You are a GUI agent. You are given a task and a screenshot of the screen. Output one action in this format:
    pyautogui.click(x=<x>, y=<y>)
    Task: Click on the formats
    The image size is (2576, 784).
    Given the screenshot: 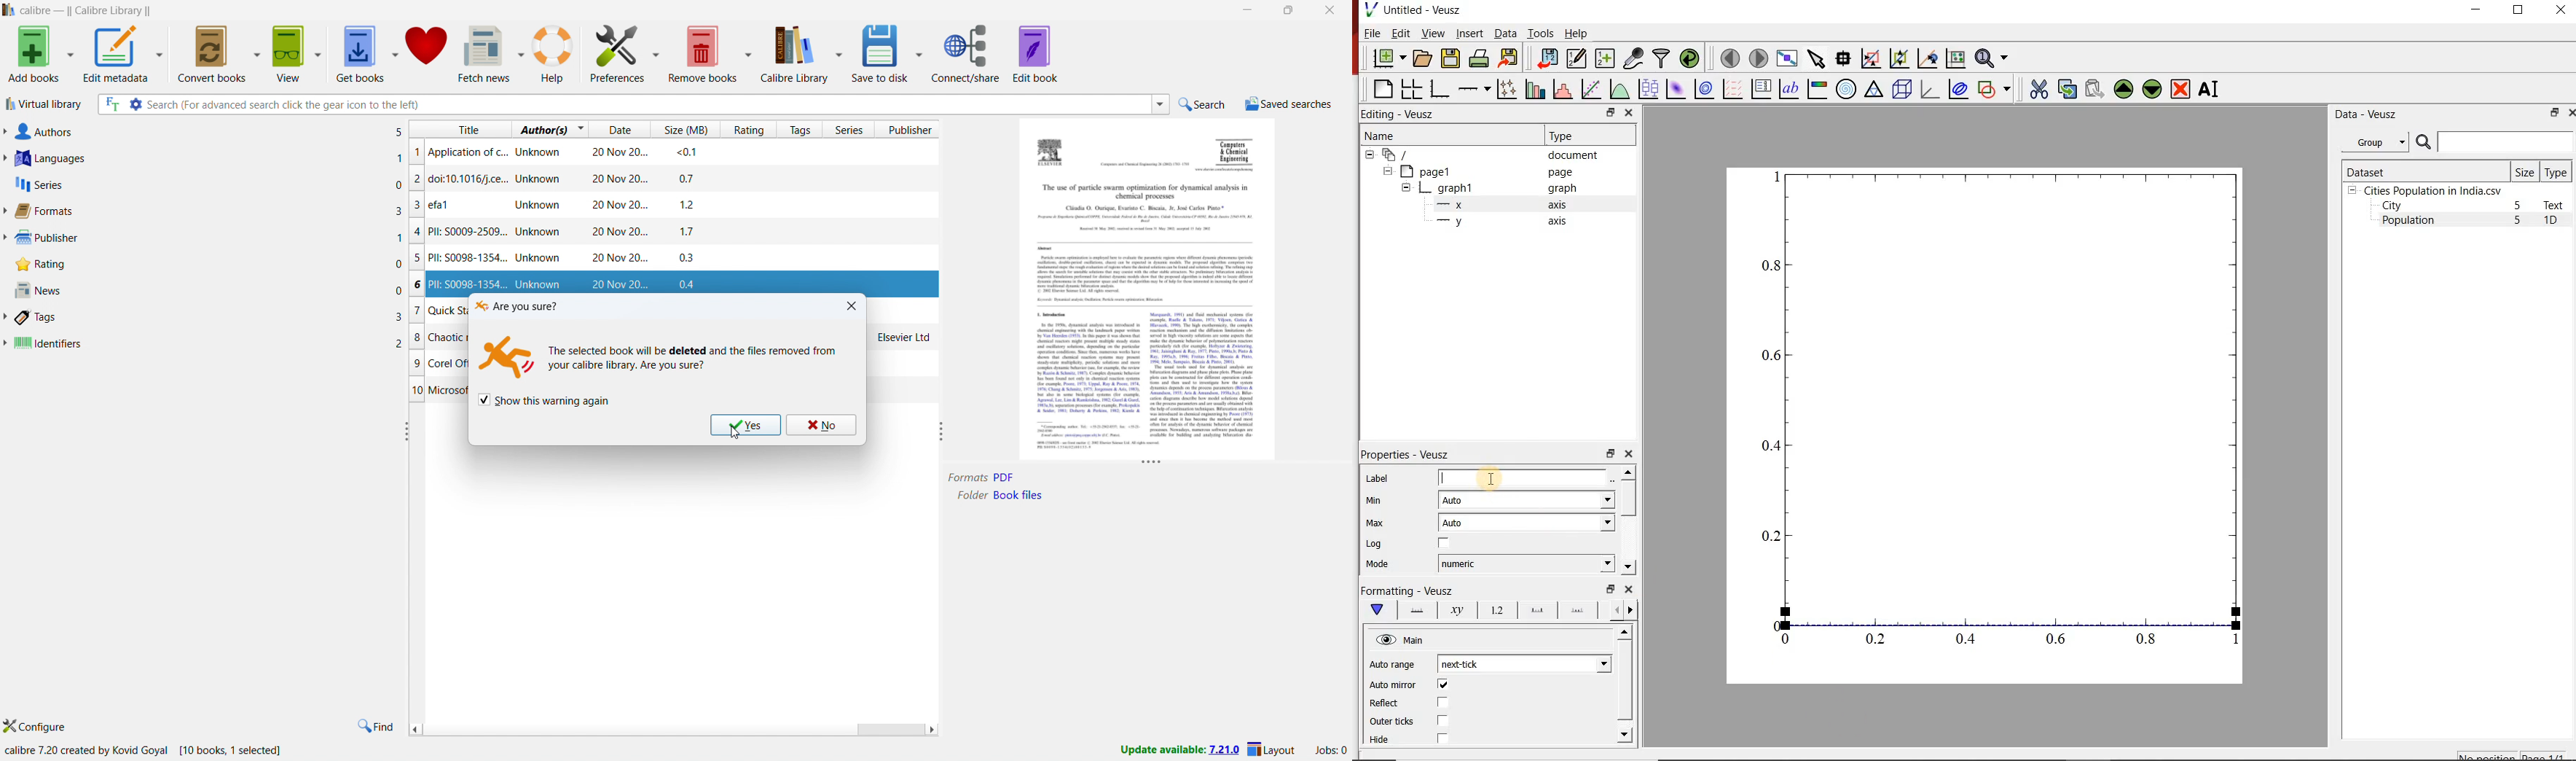 What is the action you would take?
    pyautogui.click(x=204, y=210)
    